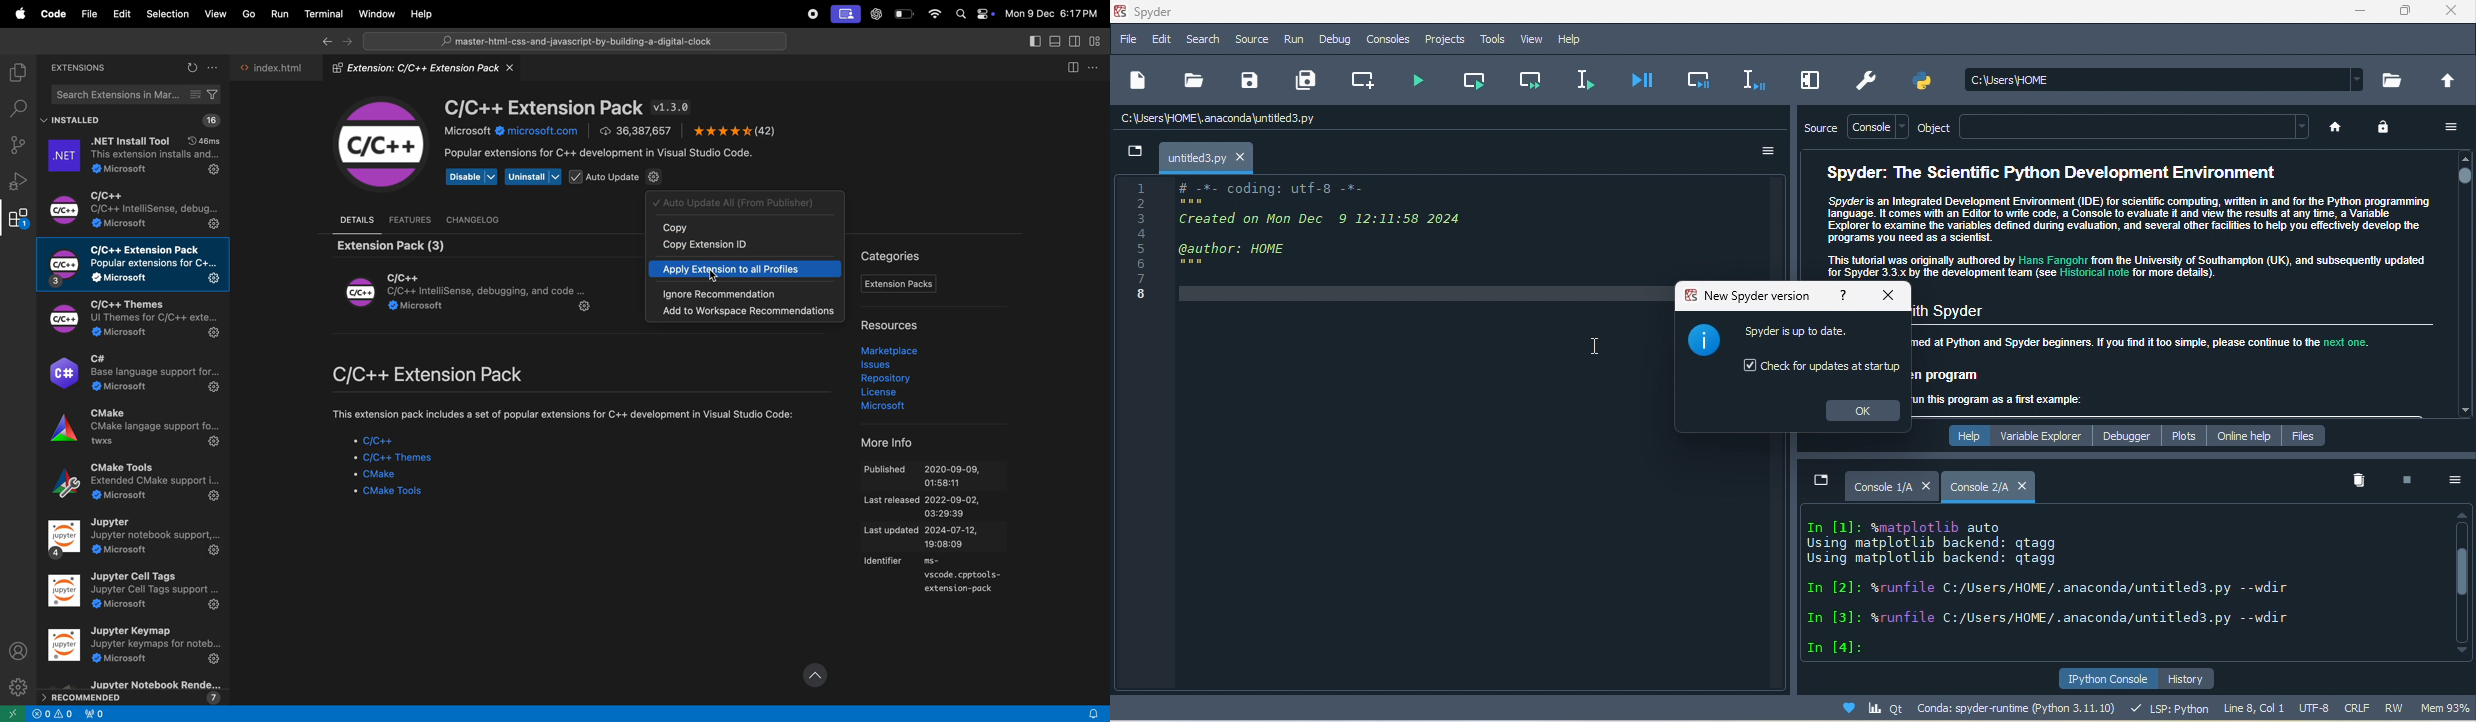 Image resolution: width=2492 pixels, height=728 pixels. Describe the element at coordinates (1869, 80) in the screenshot. I see `preference` at that location.